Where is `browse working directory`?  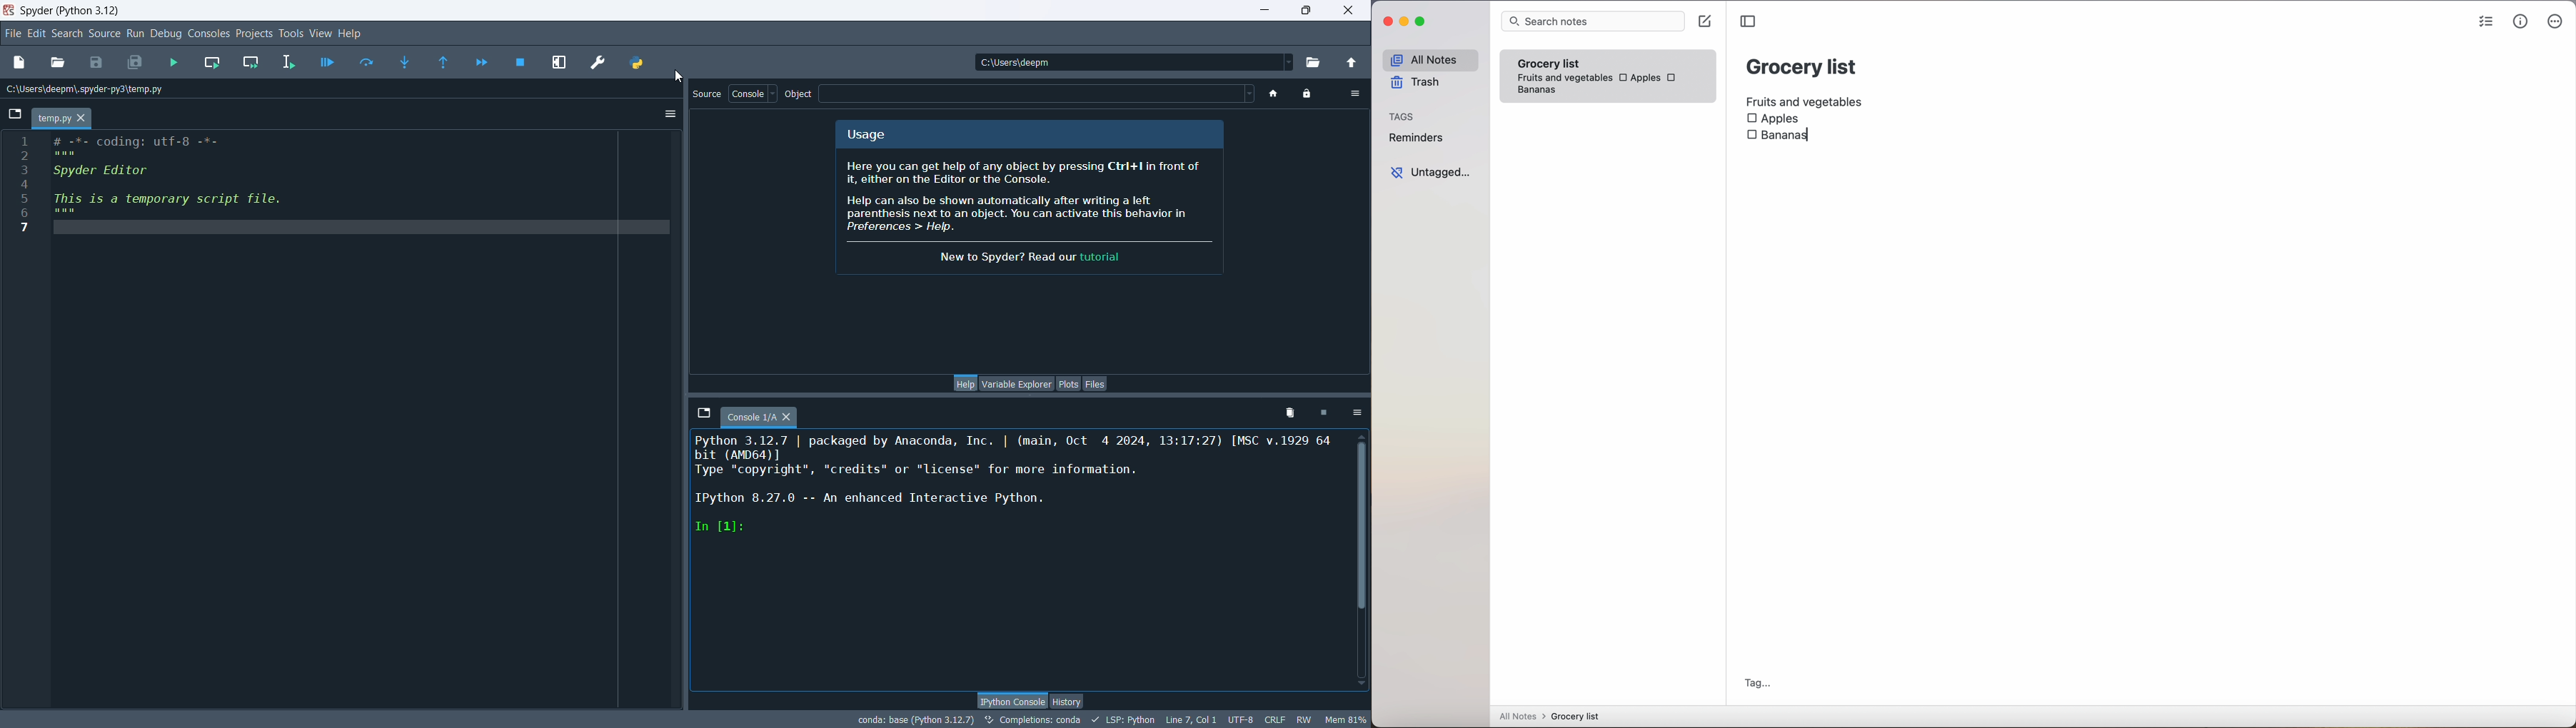 browse working directory is located at coordinates (1310, 64).